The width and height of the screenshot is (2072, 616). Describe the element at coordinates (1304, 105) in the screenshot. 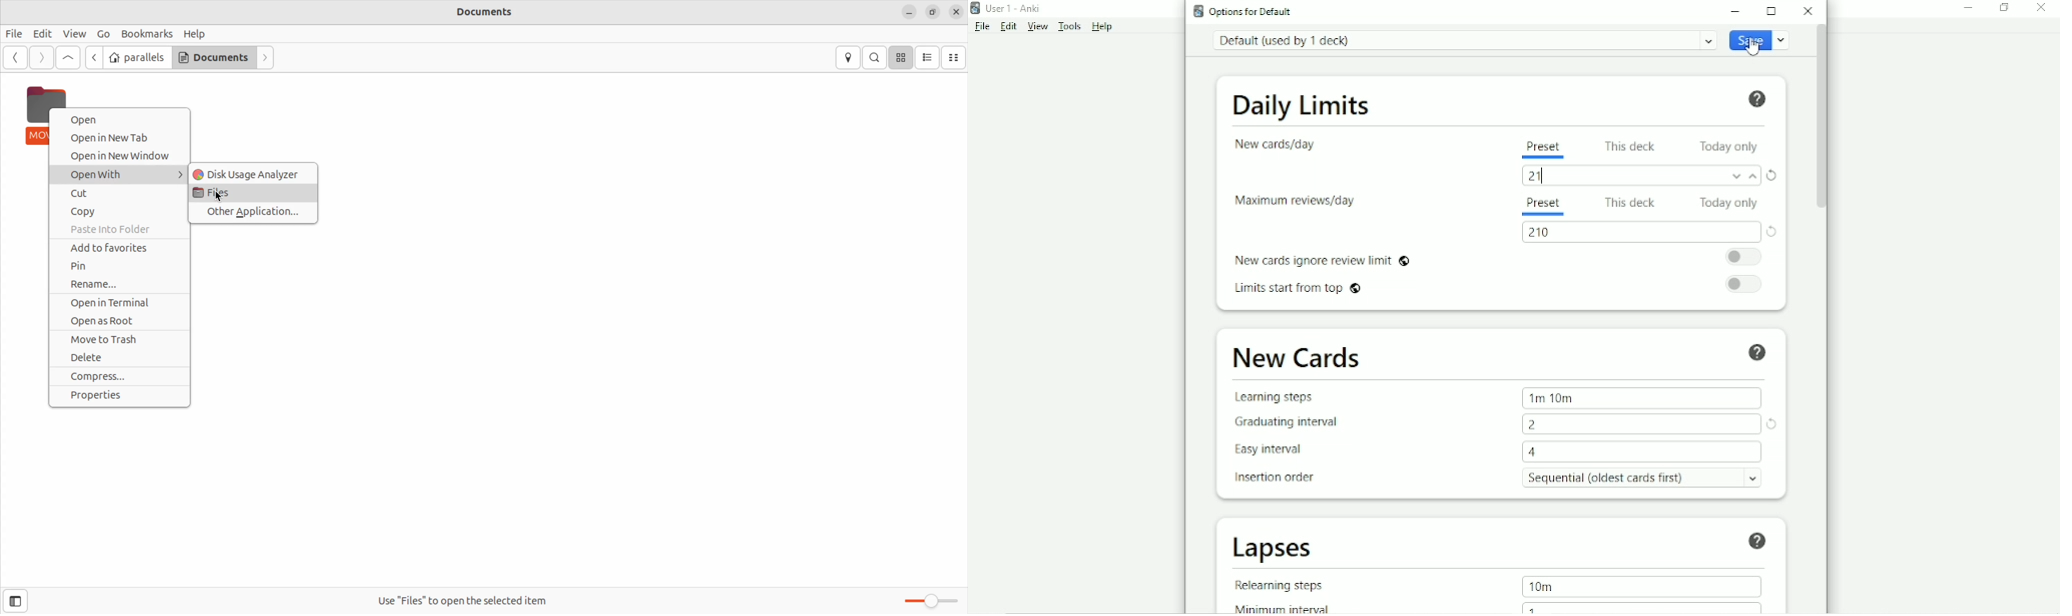

I see `Daily Limits` at that location.